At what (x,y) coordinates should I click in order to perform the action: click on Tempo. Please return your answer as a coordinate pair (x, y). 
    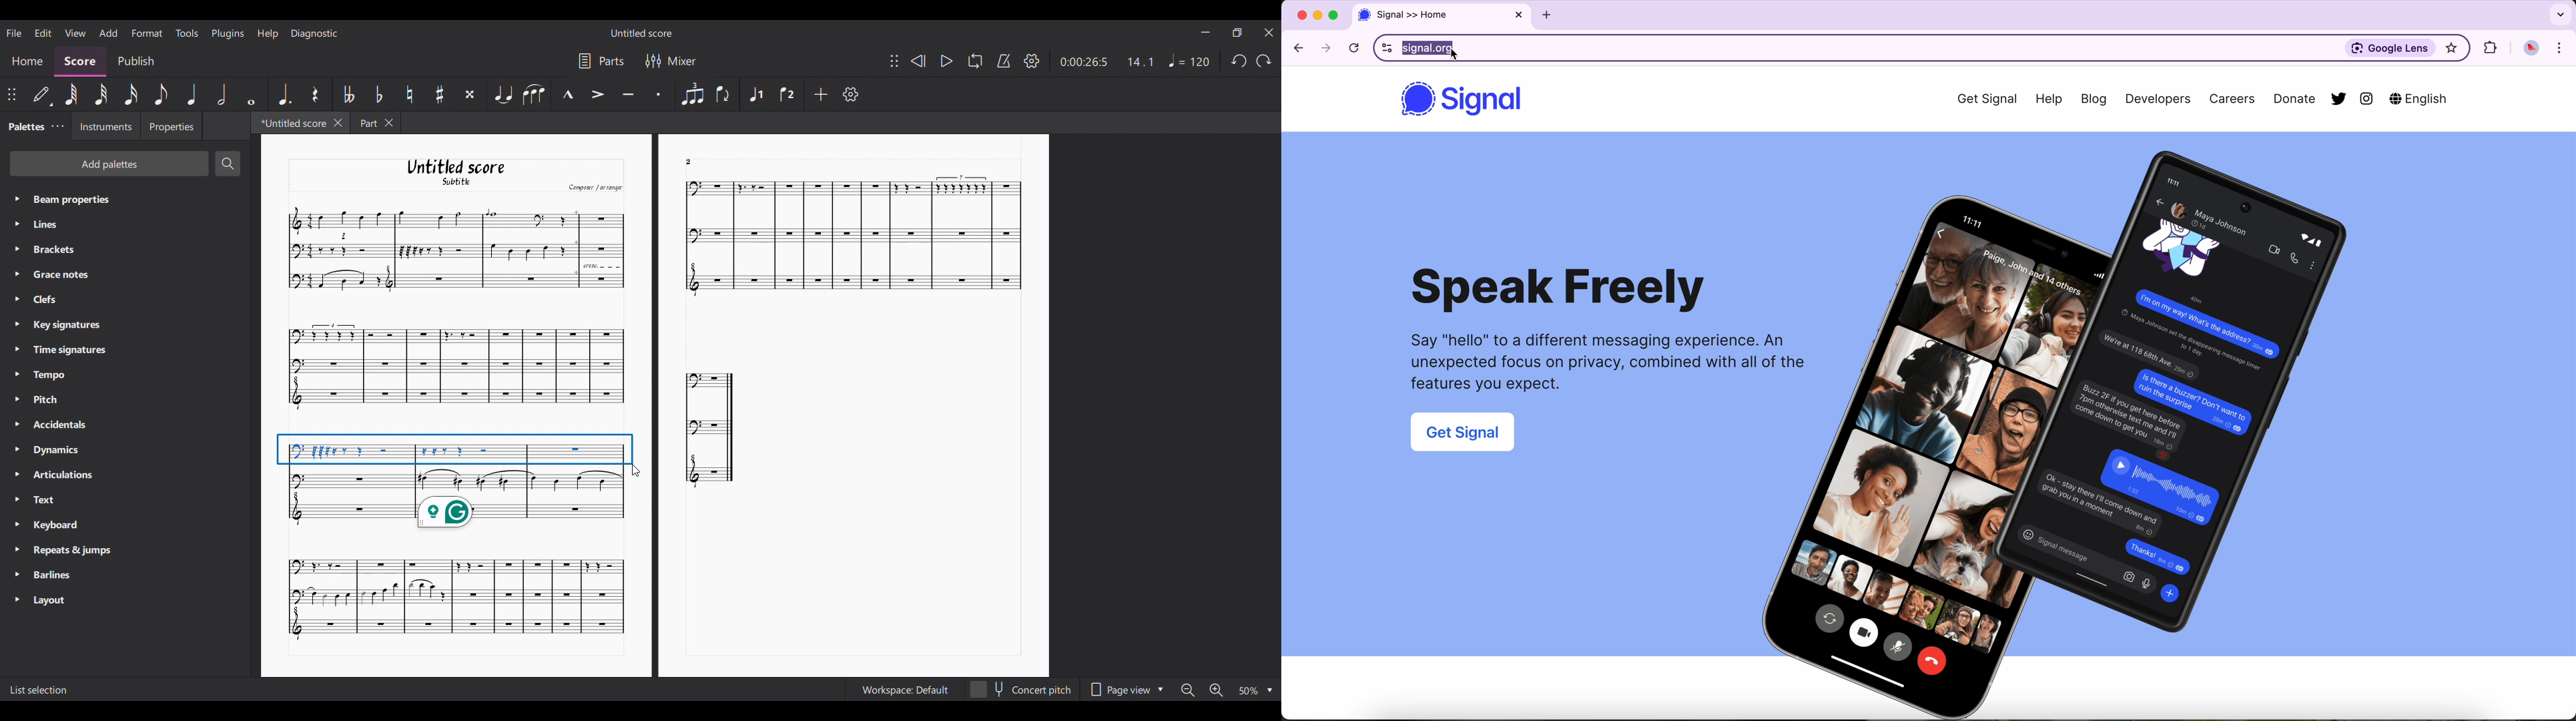
    Looking at the image, I should click on (1190, 60).